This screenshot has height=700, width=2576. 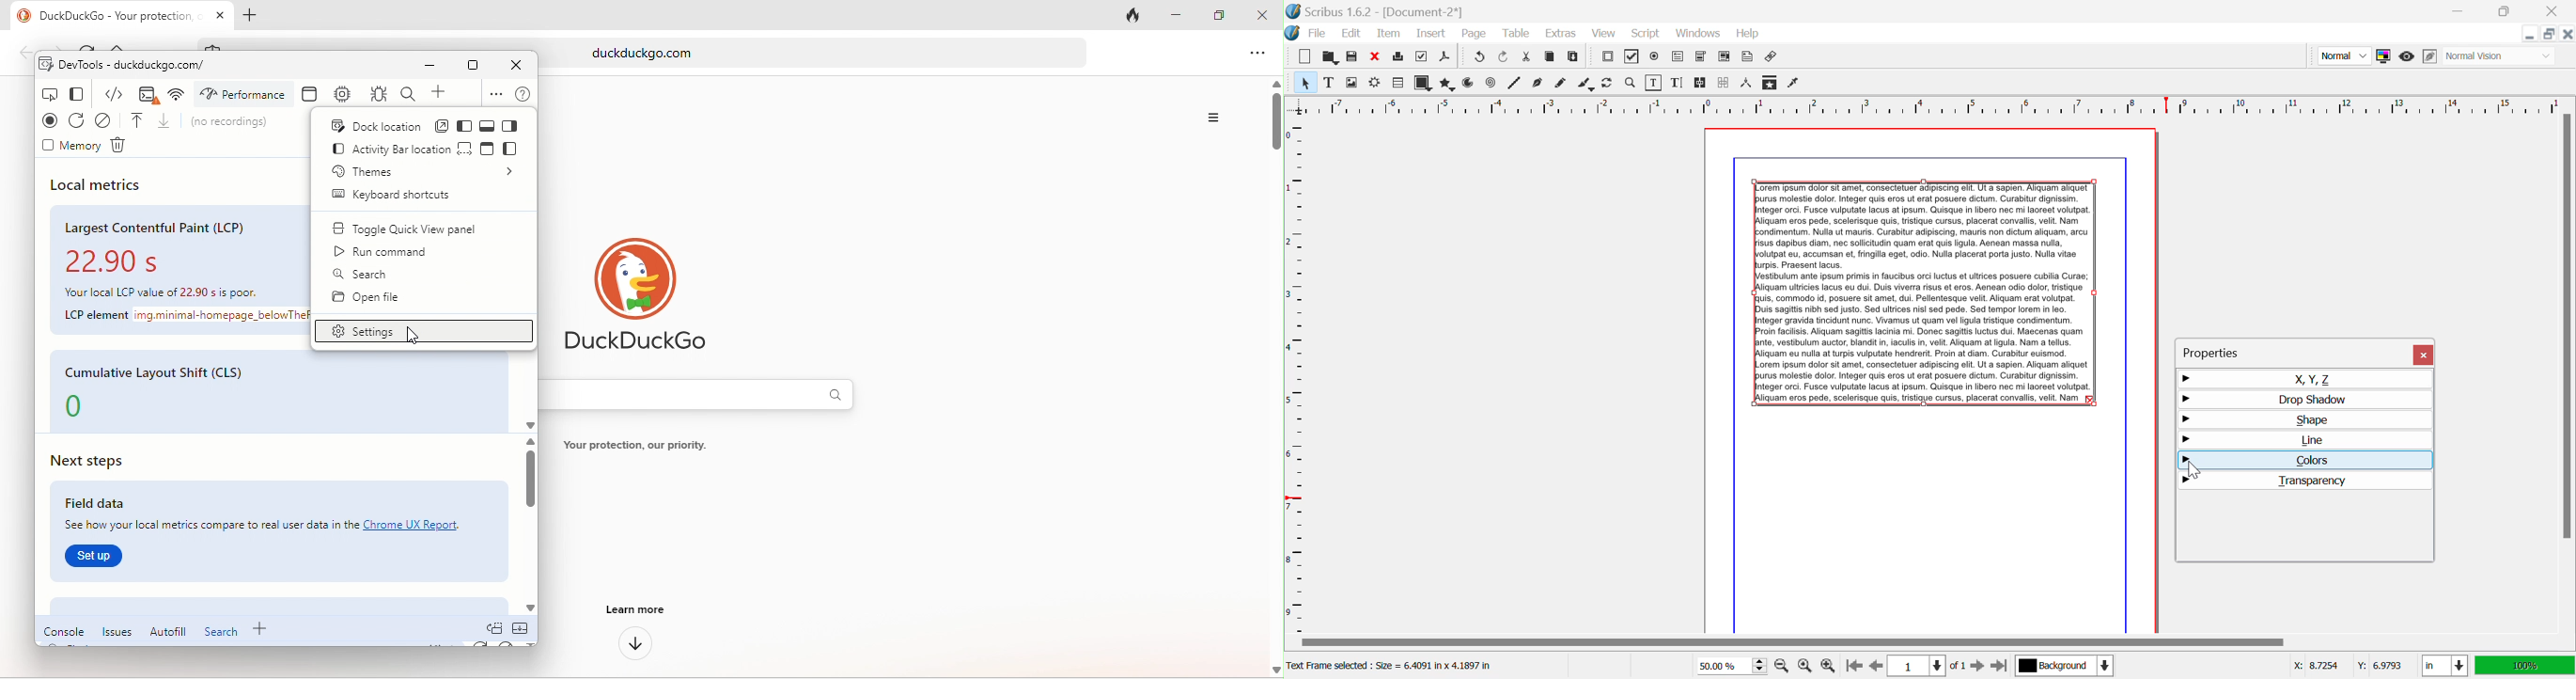 I want to click on Zoom to 100%, so click(x=1805, y=666).